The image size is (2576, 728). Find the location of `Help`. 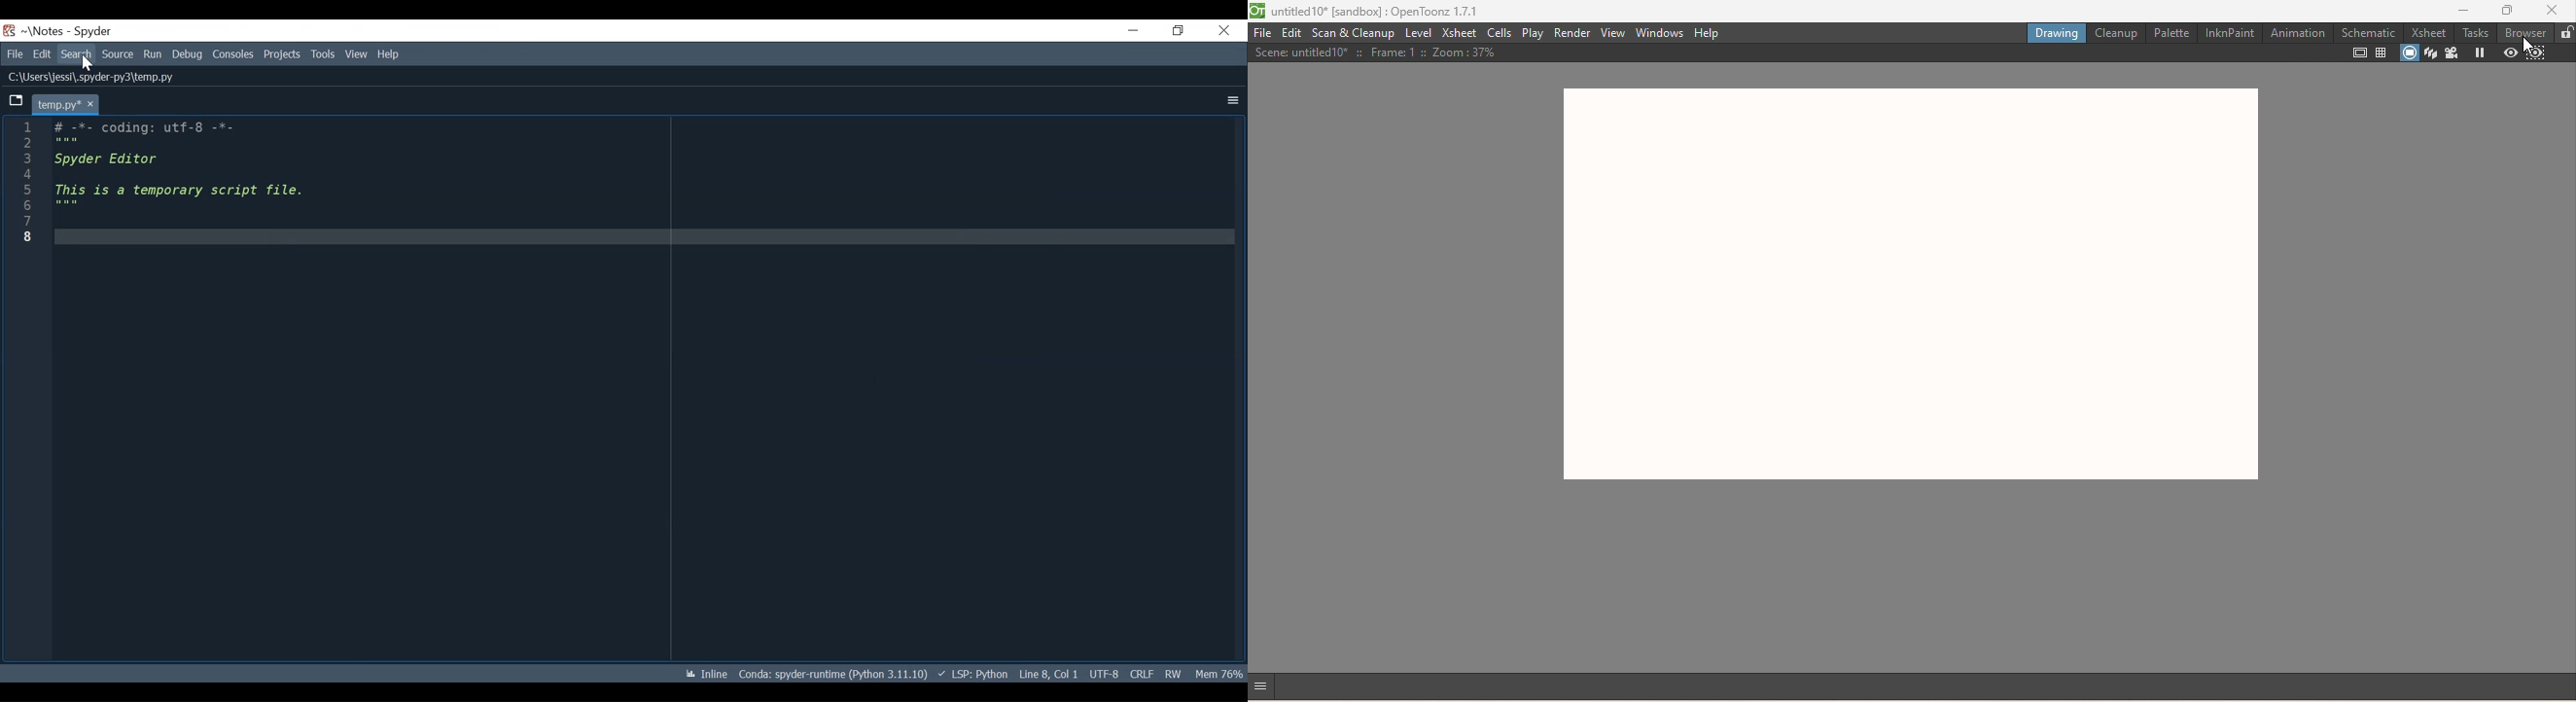

Help is located at coordinates (387, 55).